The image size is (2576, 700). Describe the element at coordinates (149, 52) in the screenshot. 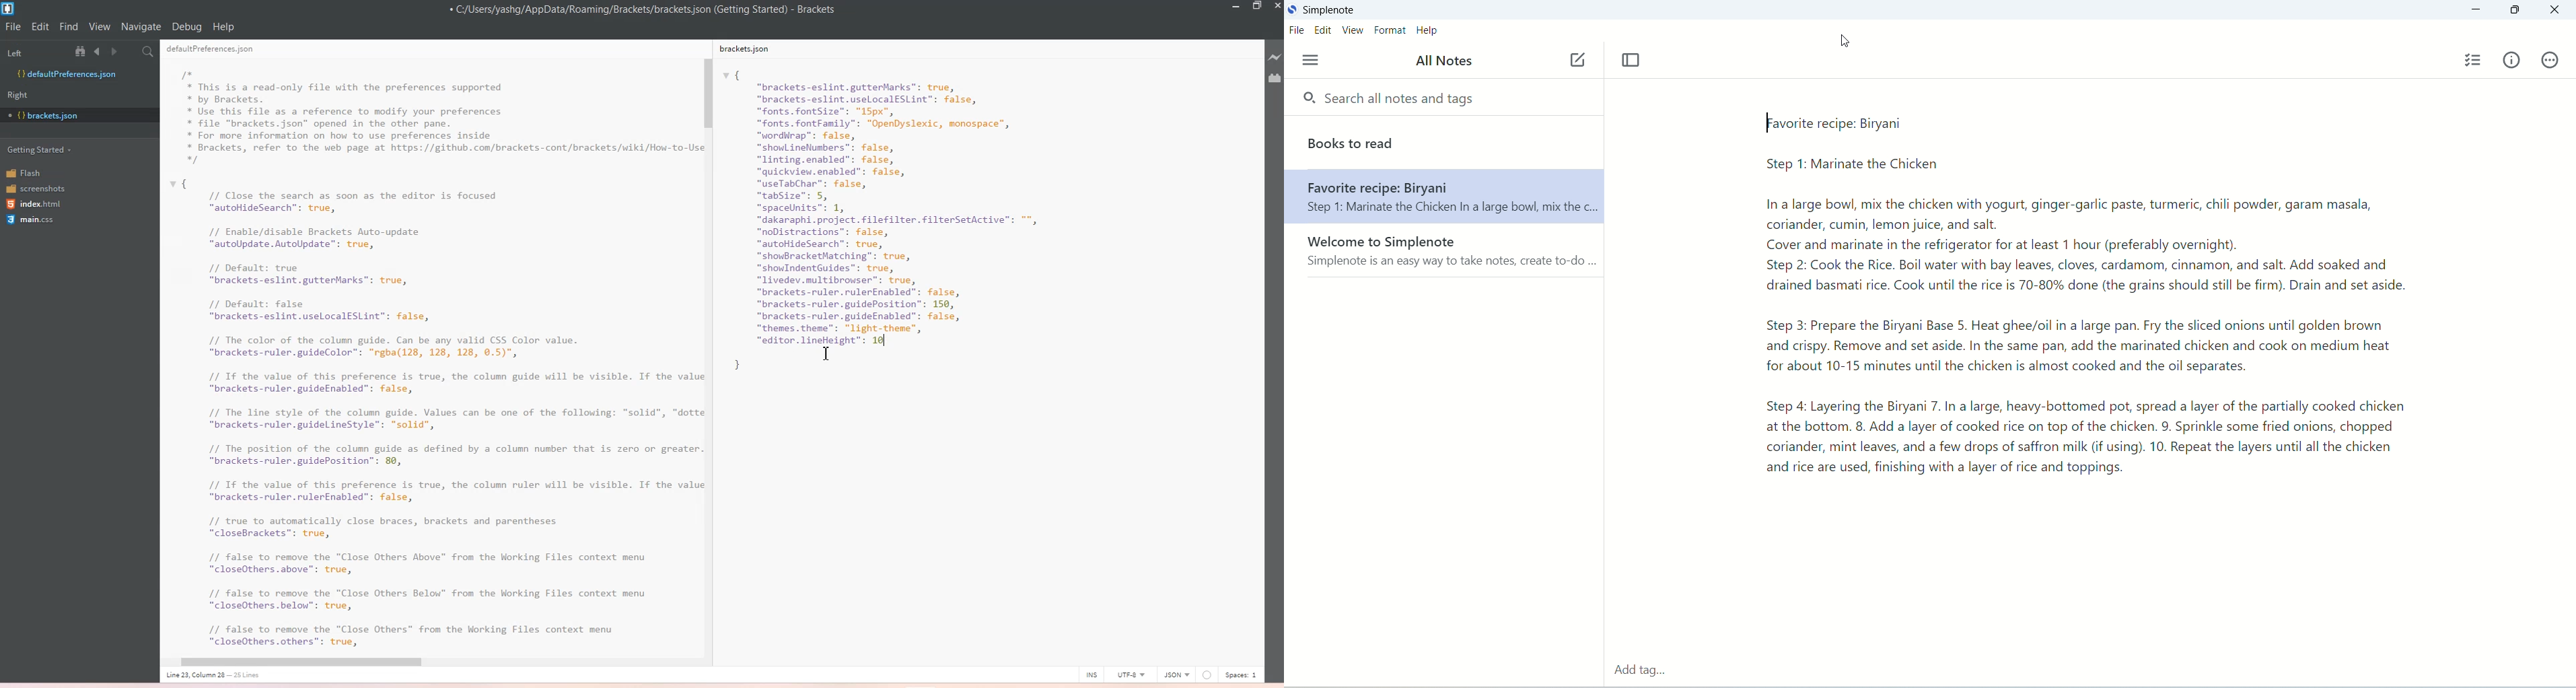

I see `Find in Files` at that location.